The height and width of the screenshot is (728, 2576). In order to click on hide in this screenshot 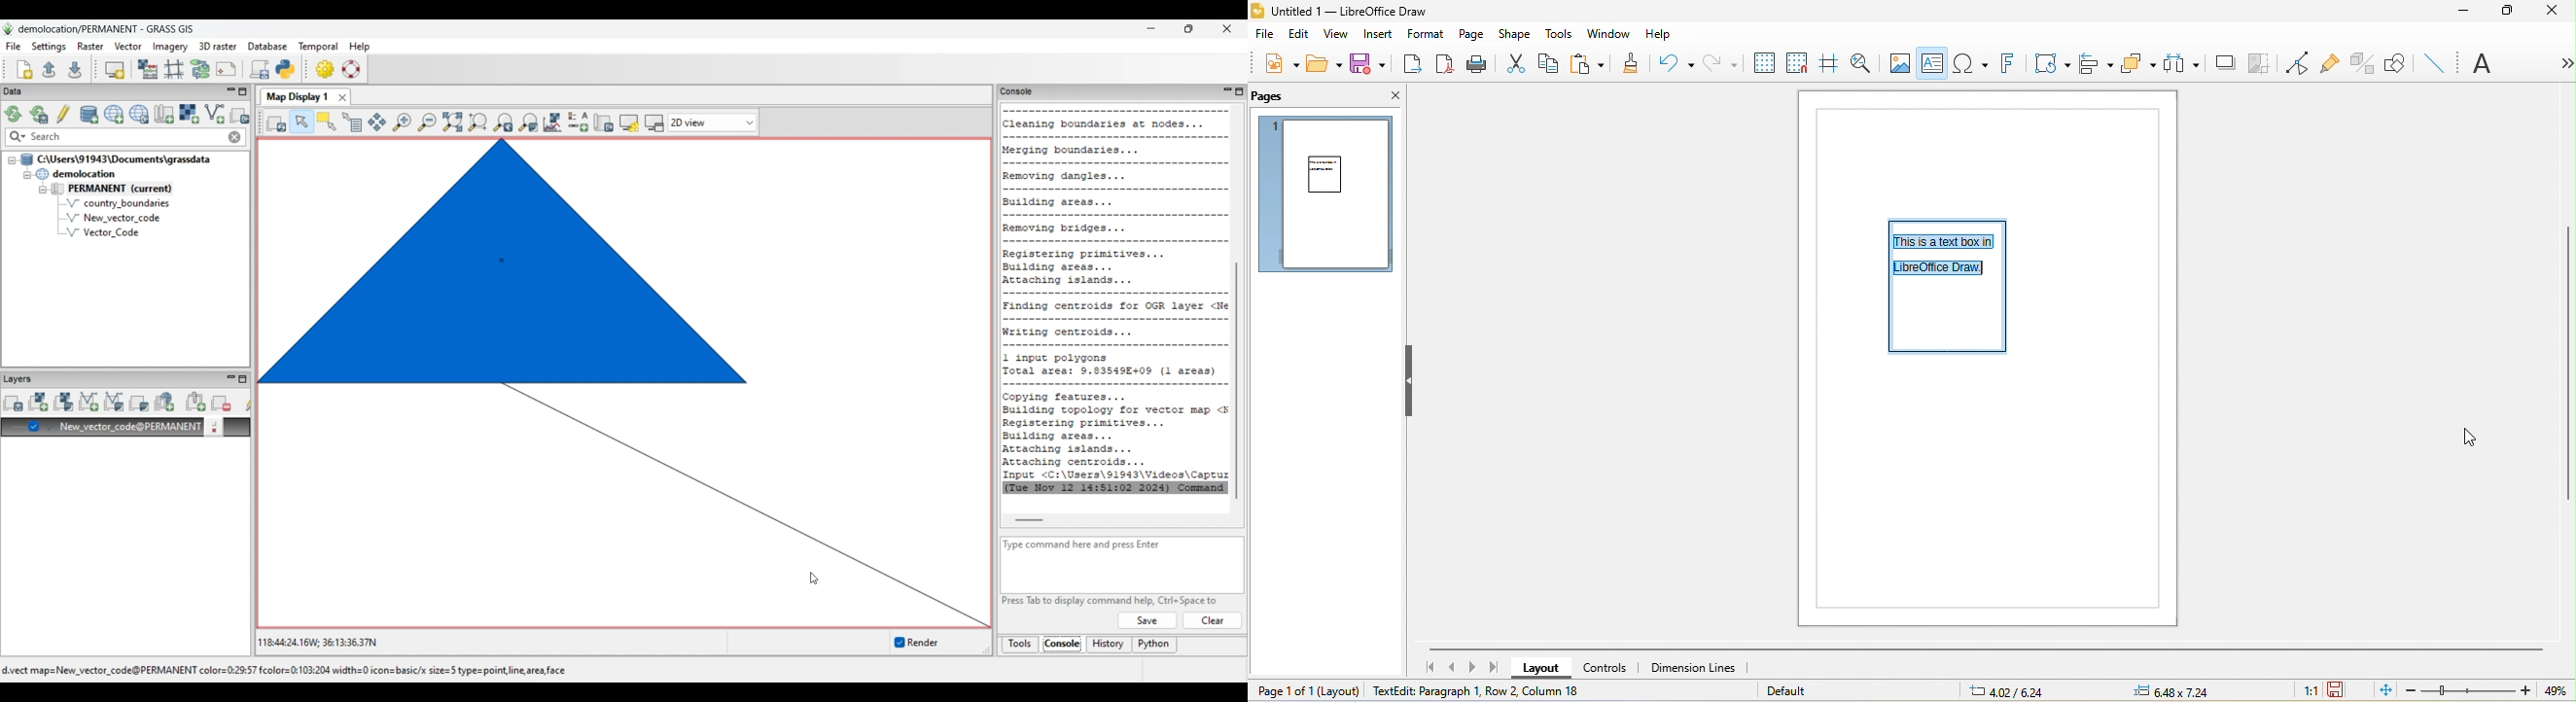, I will do `click(1411, 381)`.